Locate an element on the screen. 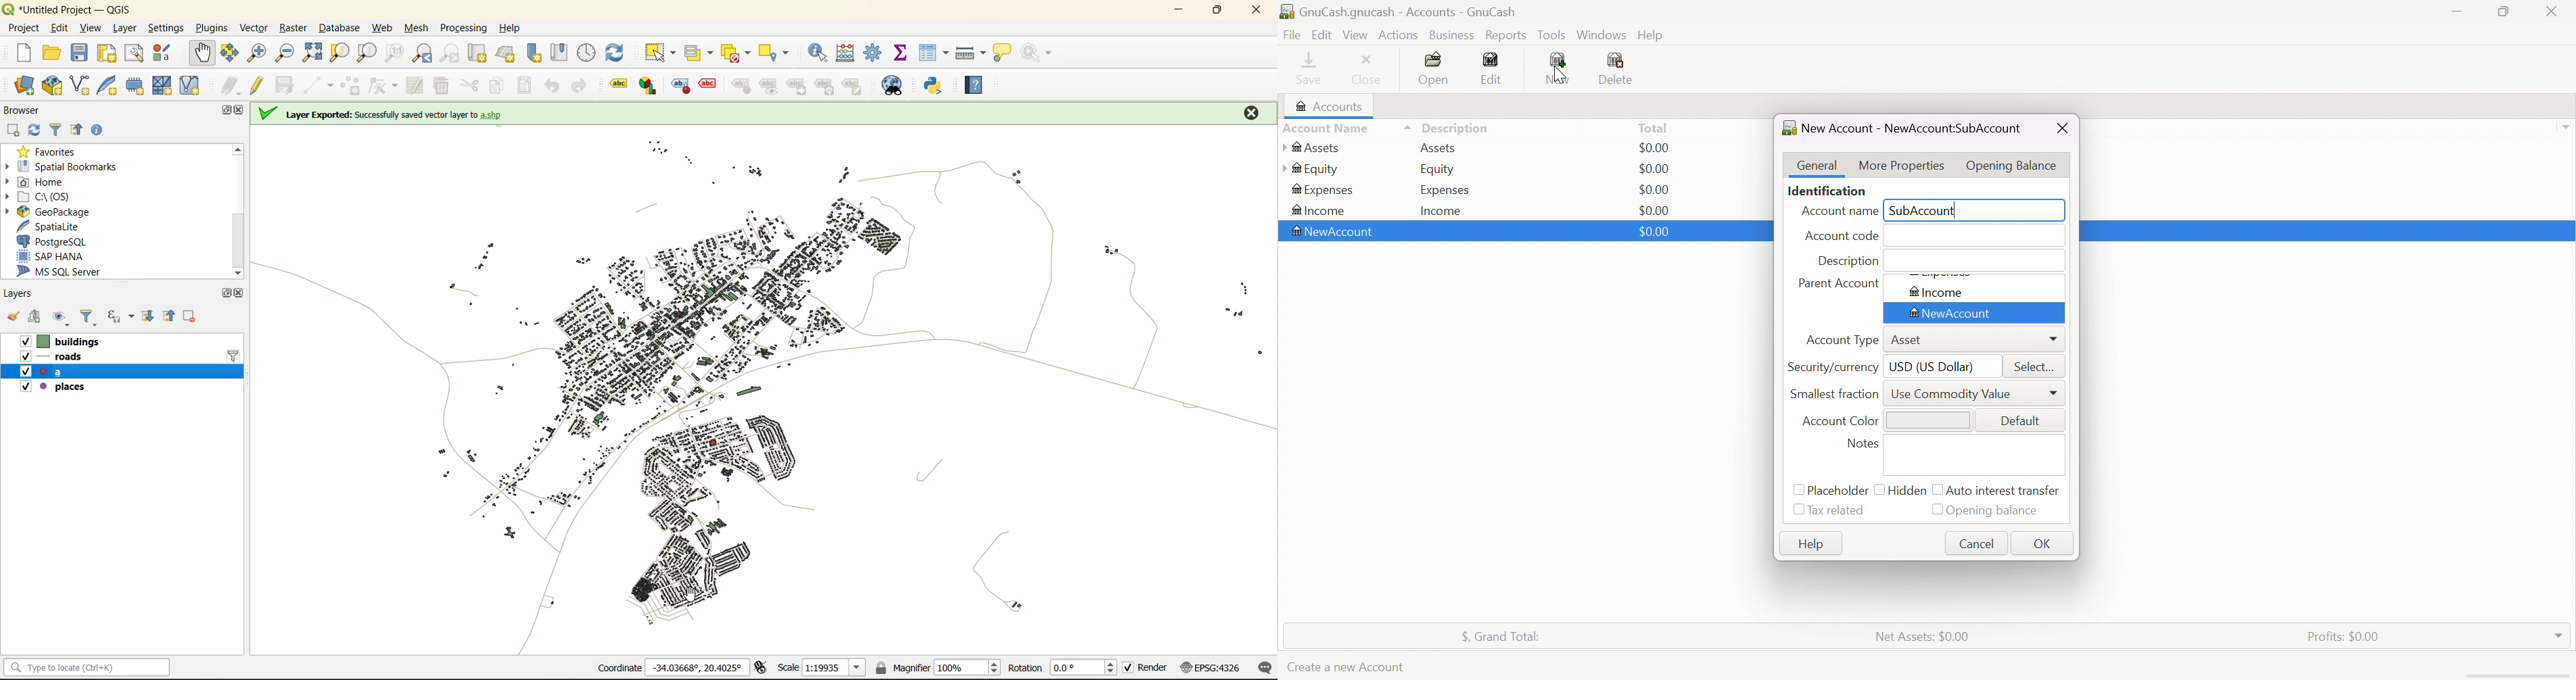 The image size is (2576, 700). Edit is located at coordinates (1321, 35).